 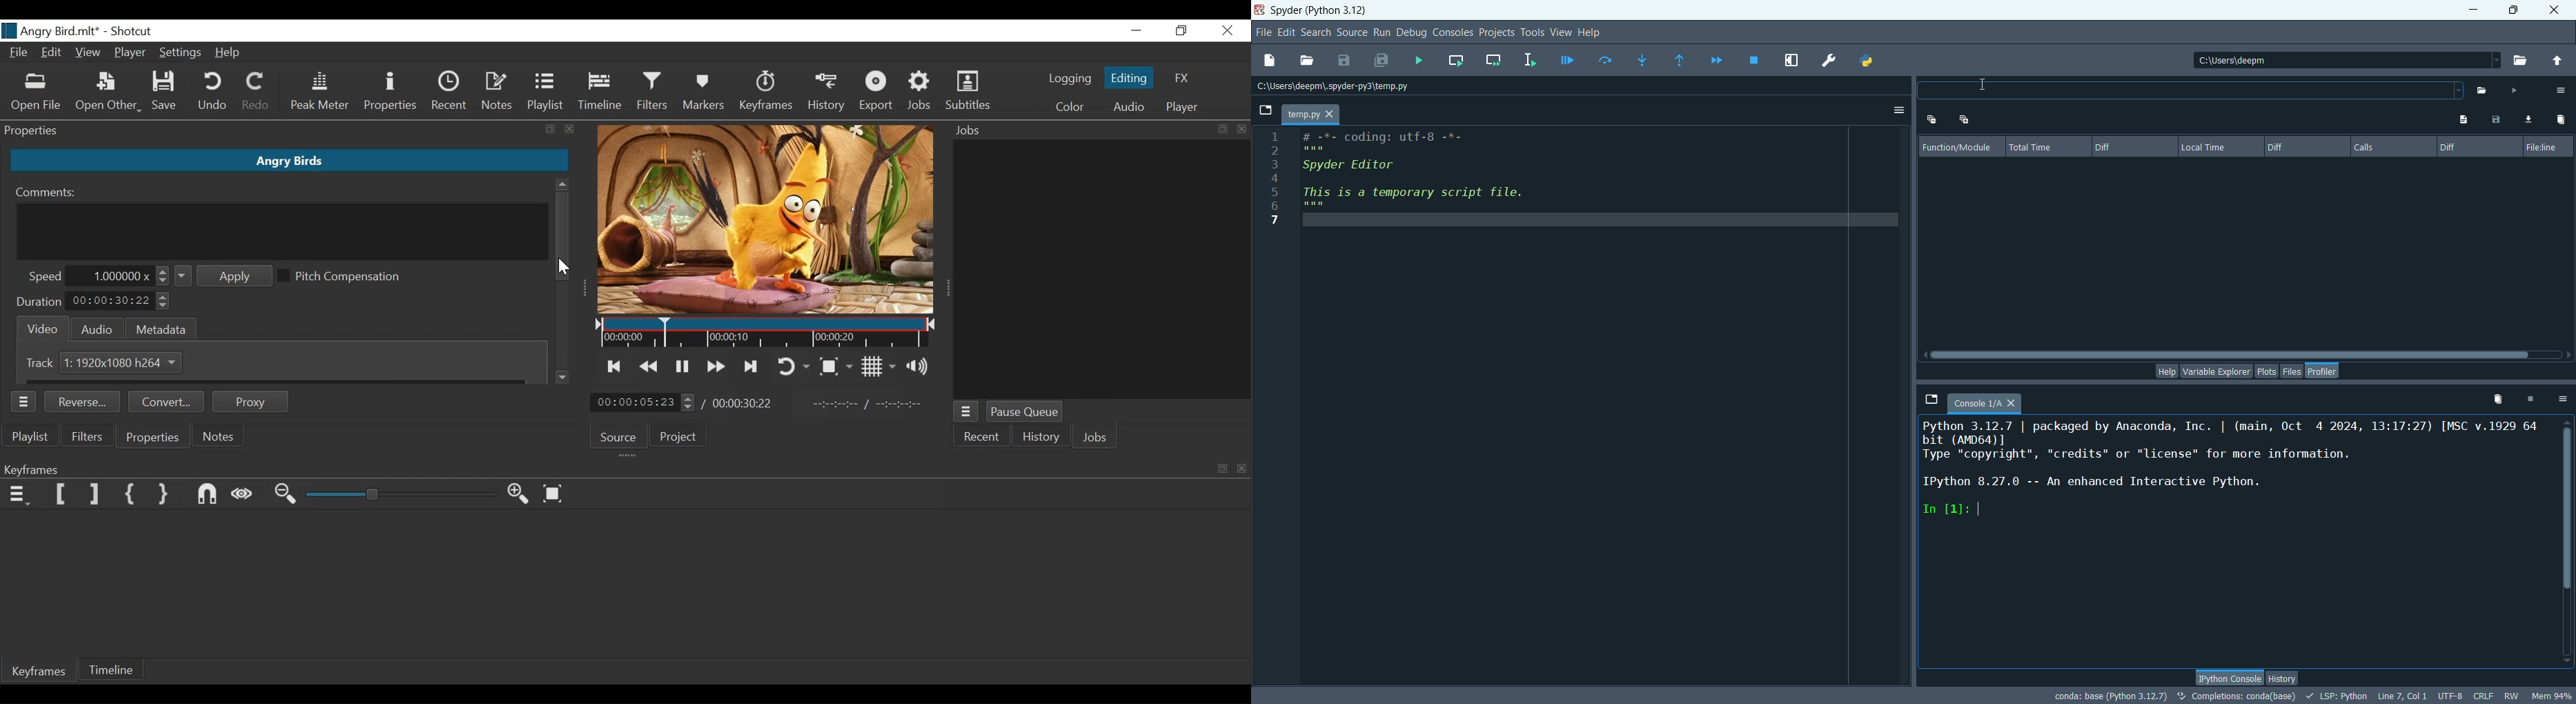 I want to click on Keyframe Panel, so click(x=622, y=468).